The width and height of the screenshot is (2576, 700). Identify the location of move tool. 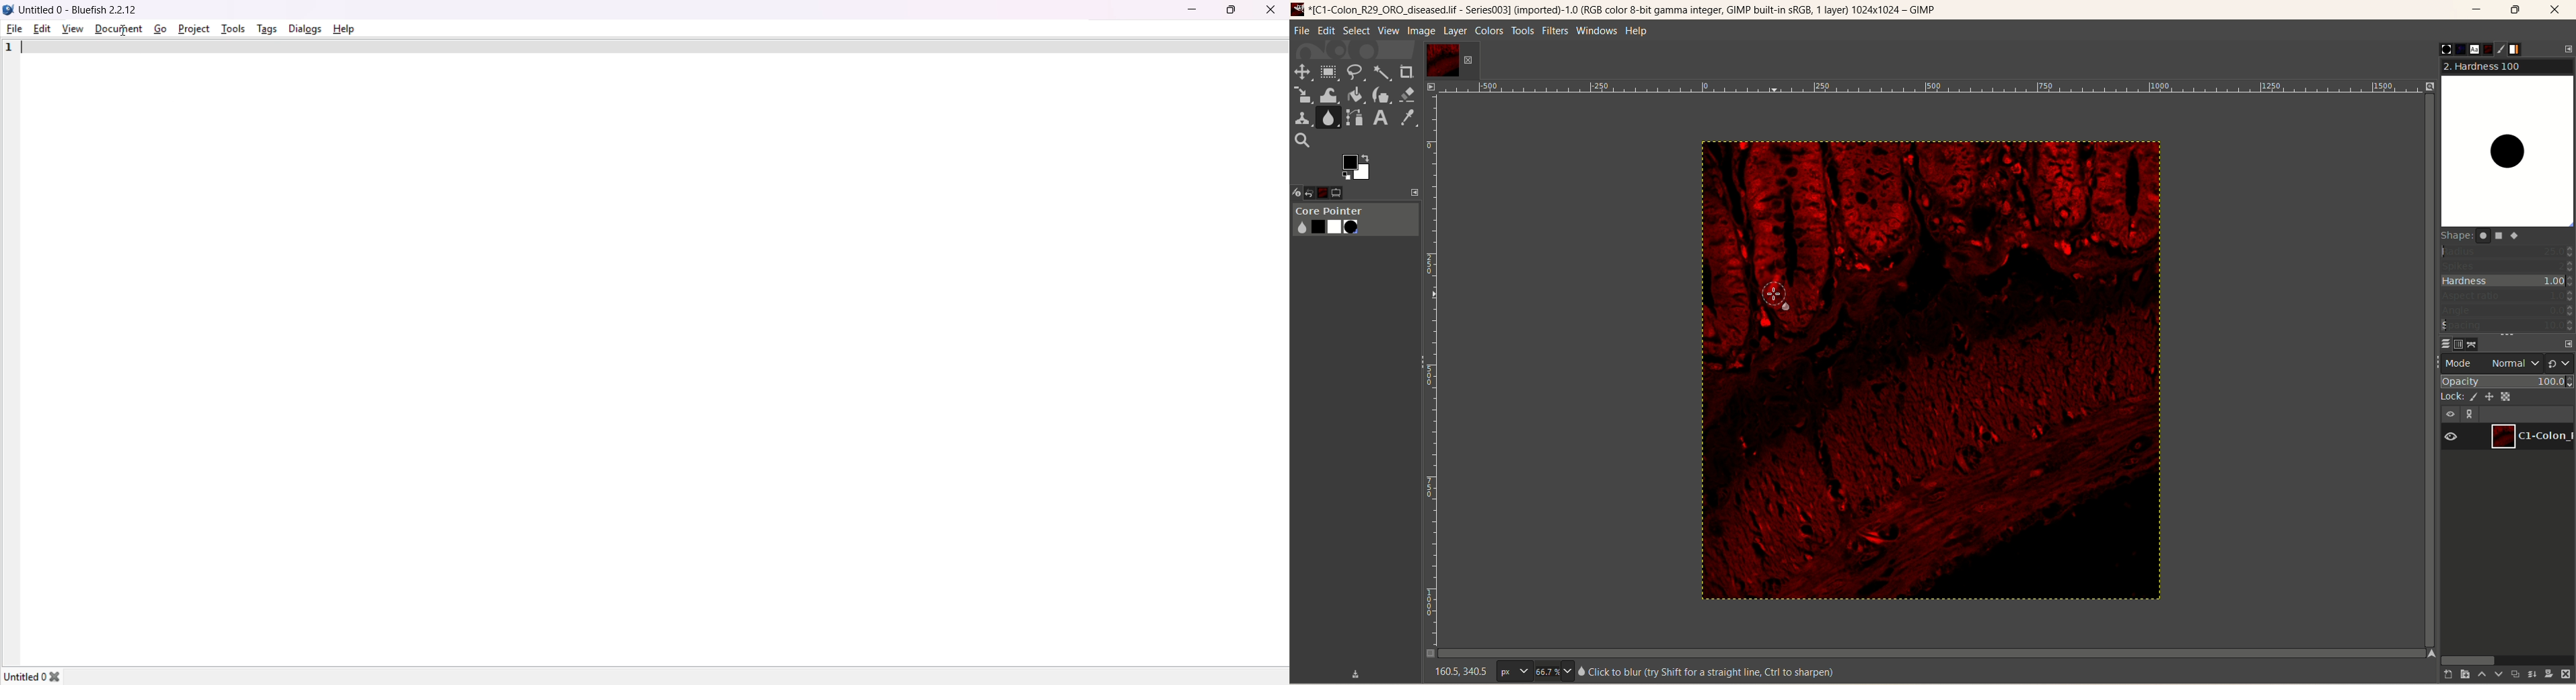
(1301, 70).